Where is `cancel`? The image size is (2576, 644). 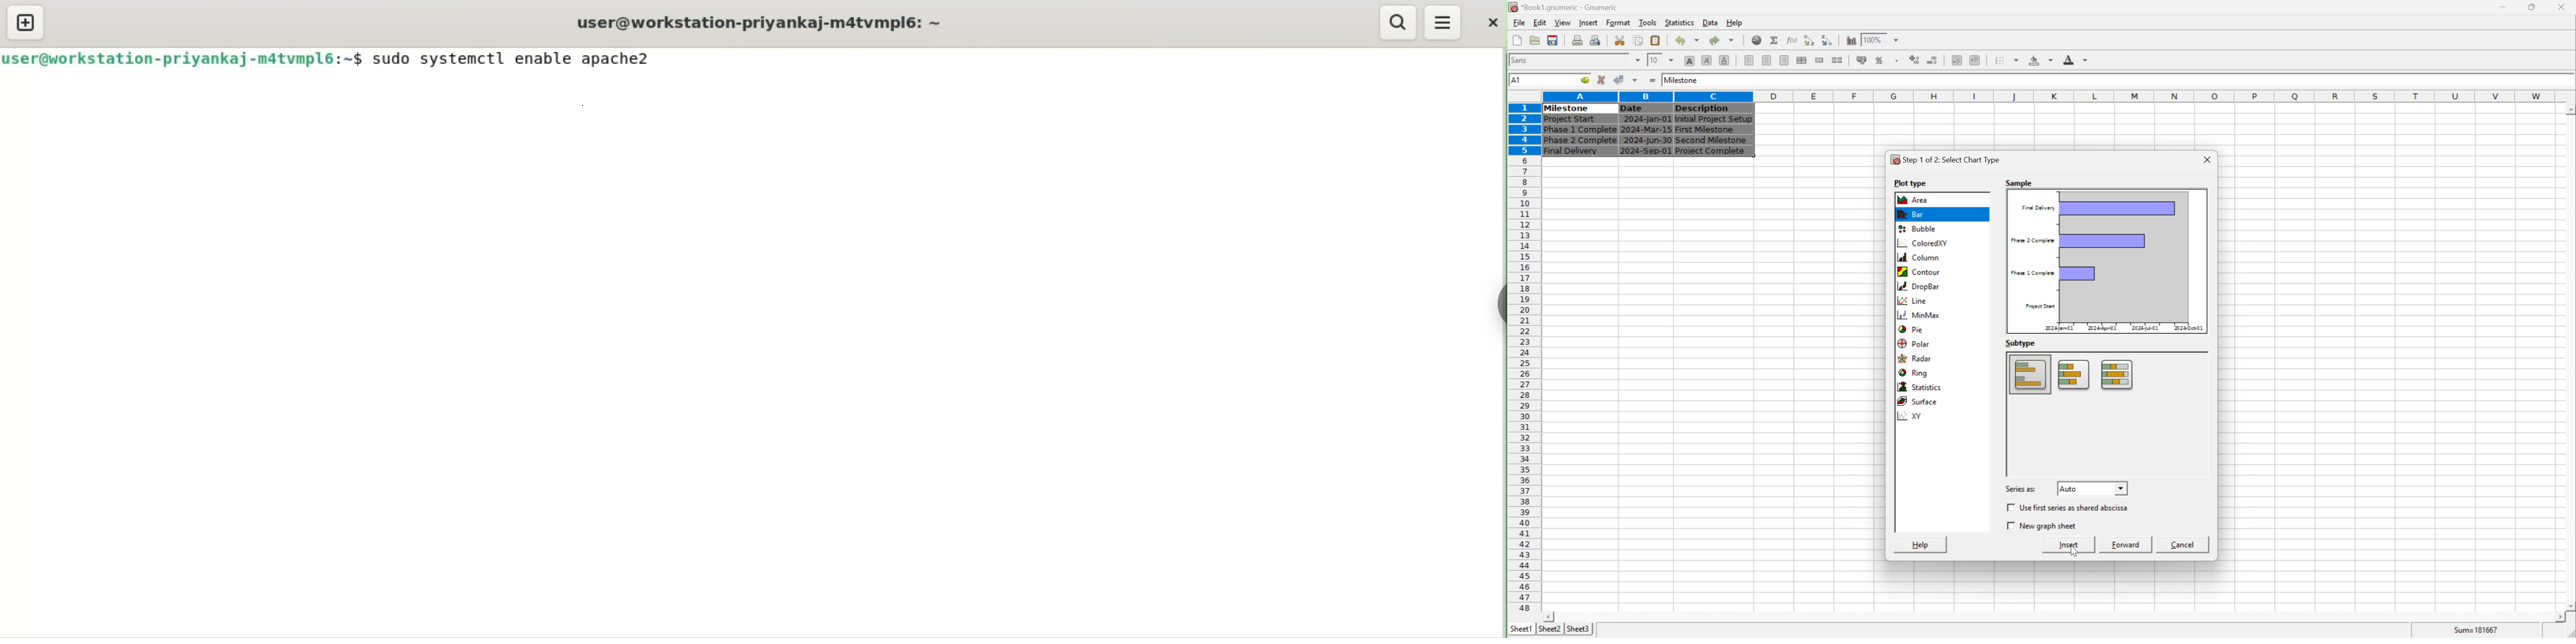
cancel is located at coordinates (2183, 545).